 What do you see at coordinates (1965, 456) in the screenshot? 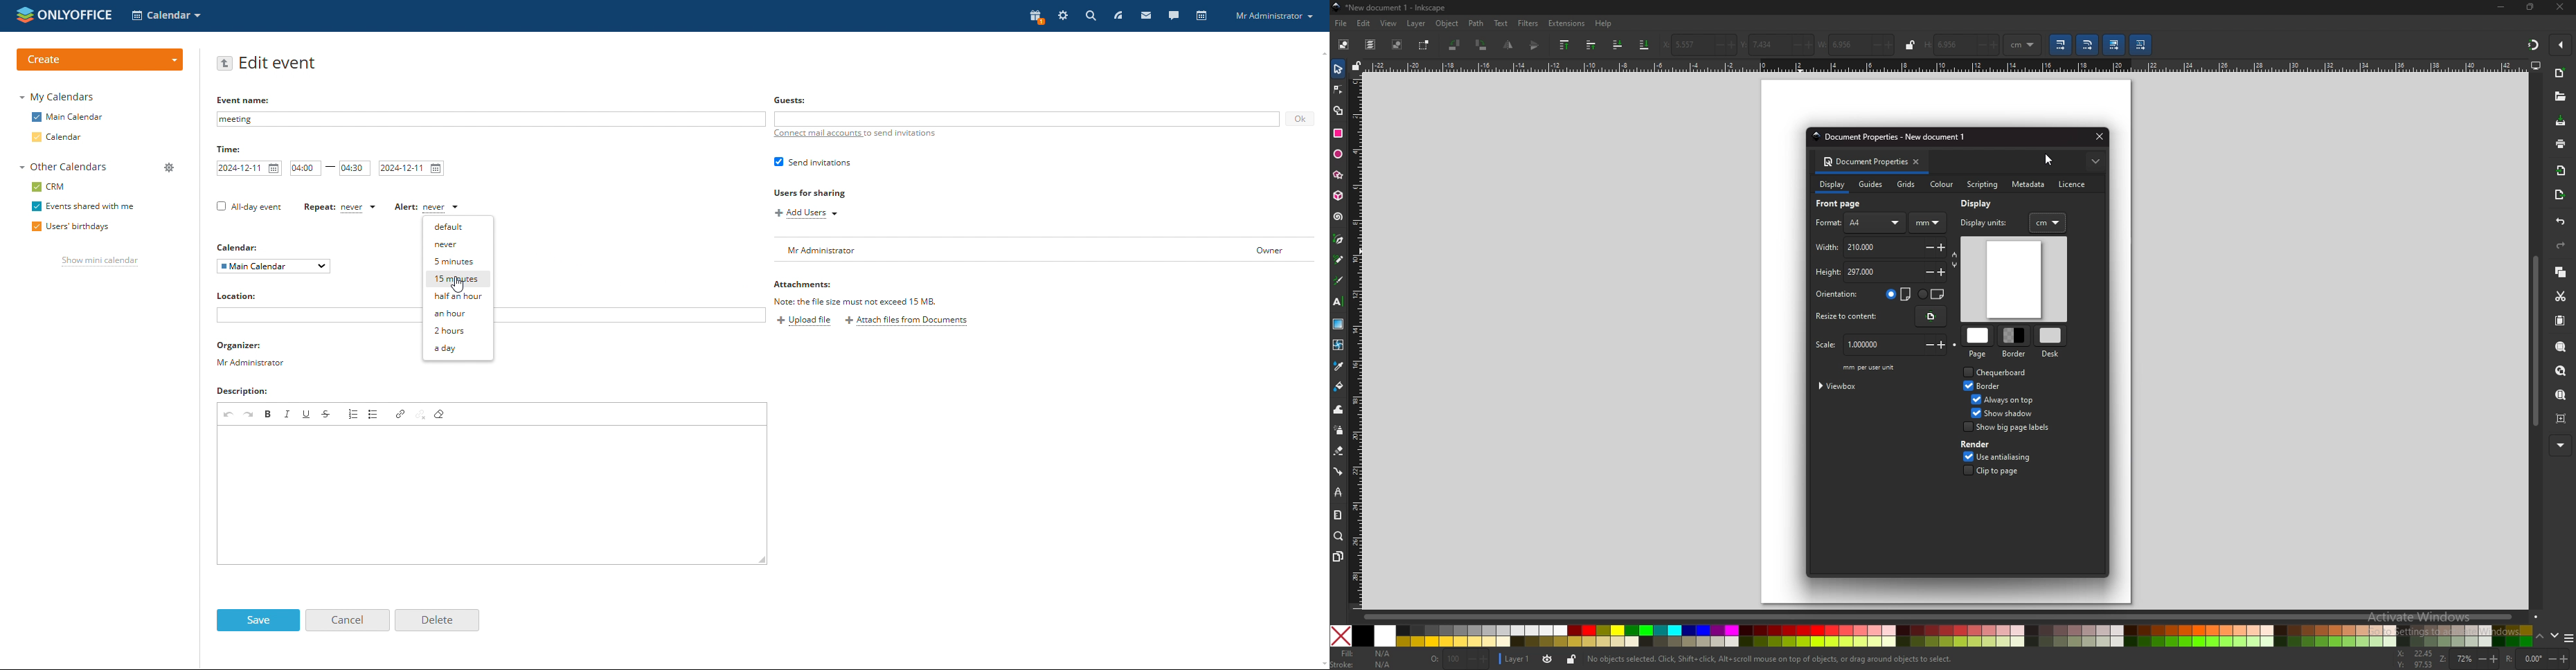
I see `Checkbox` at bounding box center [1965, 456].